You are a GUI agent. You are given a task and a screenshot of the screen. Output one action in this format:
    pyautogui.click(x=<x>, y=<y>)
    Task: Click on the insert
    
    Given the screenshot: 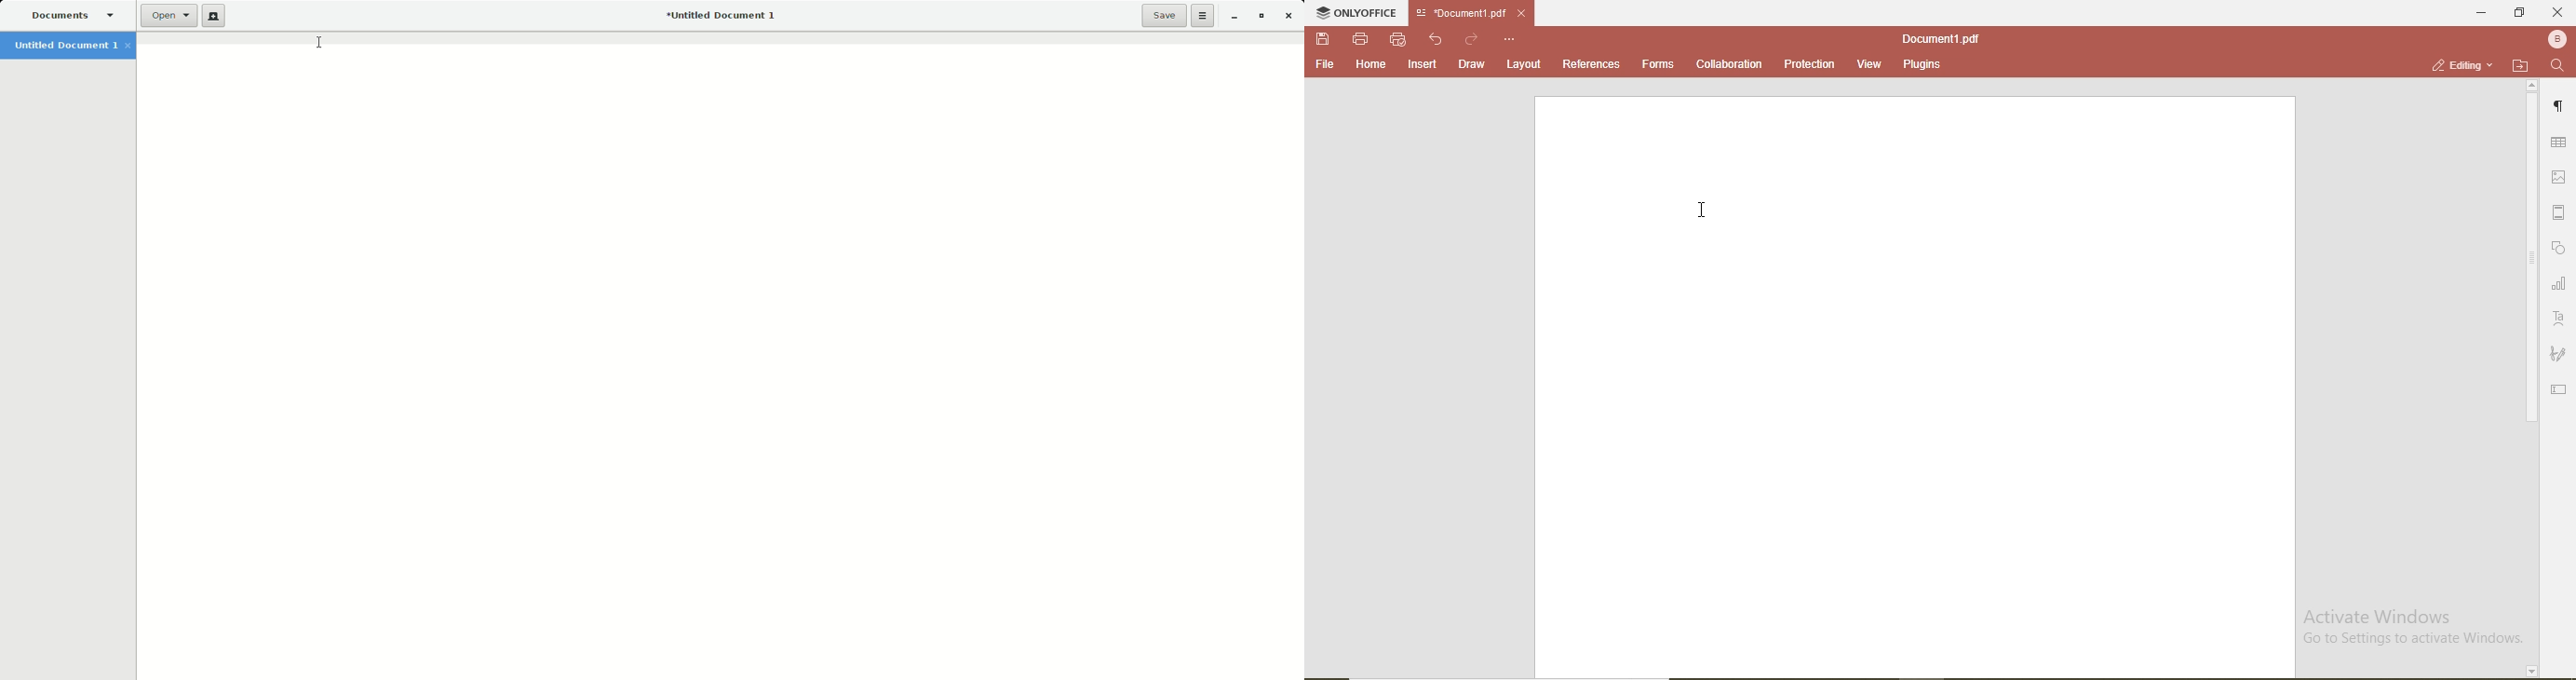 What is the action you would take?
    pyautogui.click(x=1423, y=66)
    